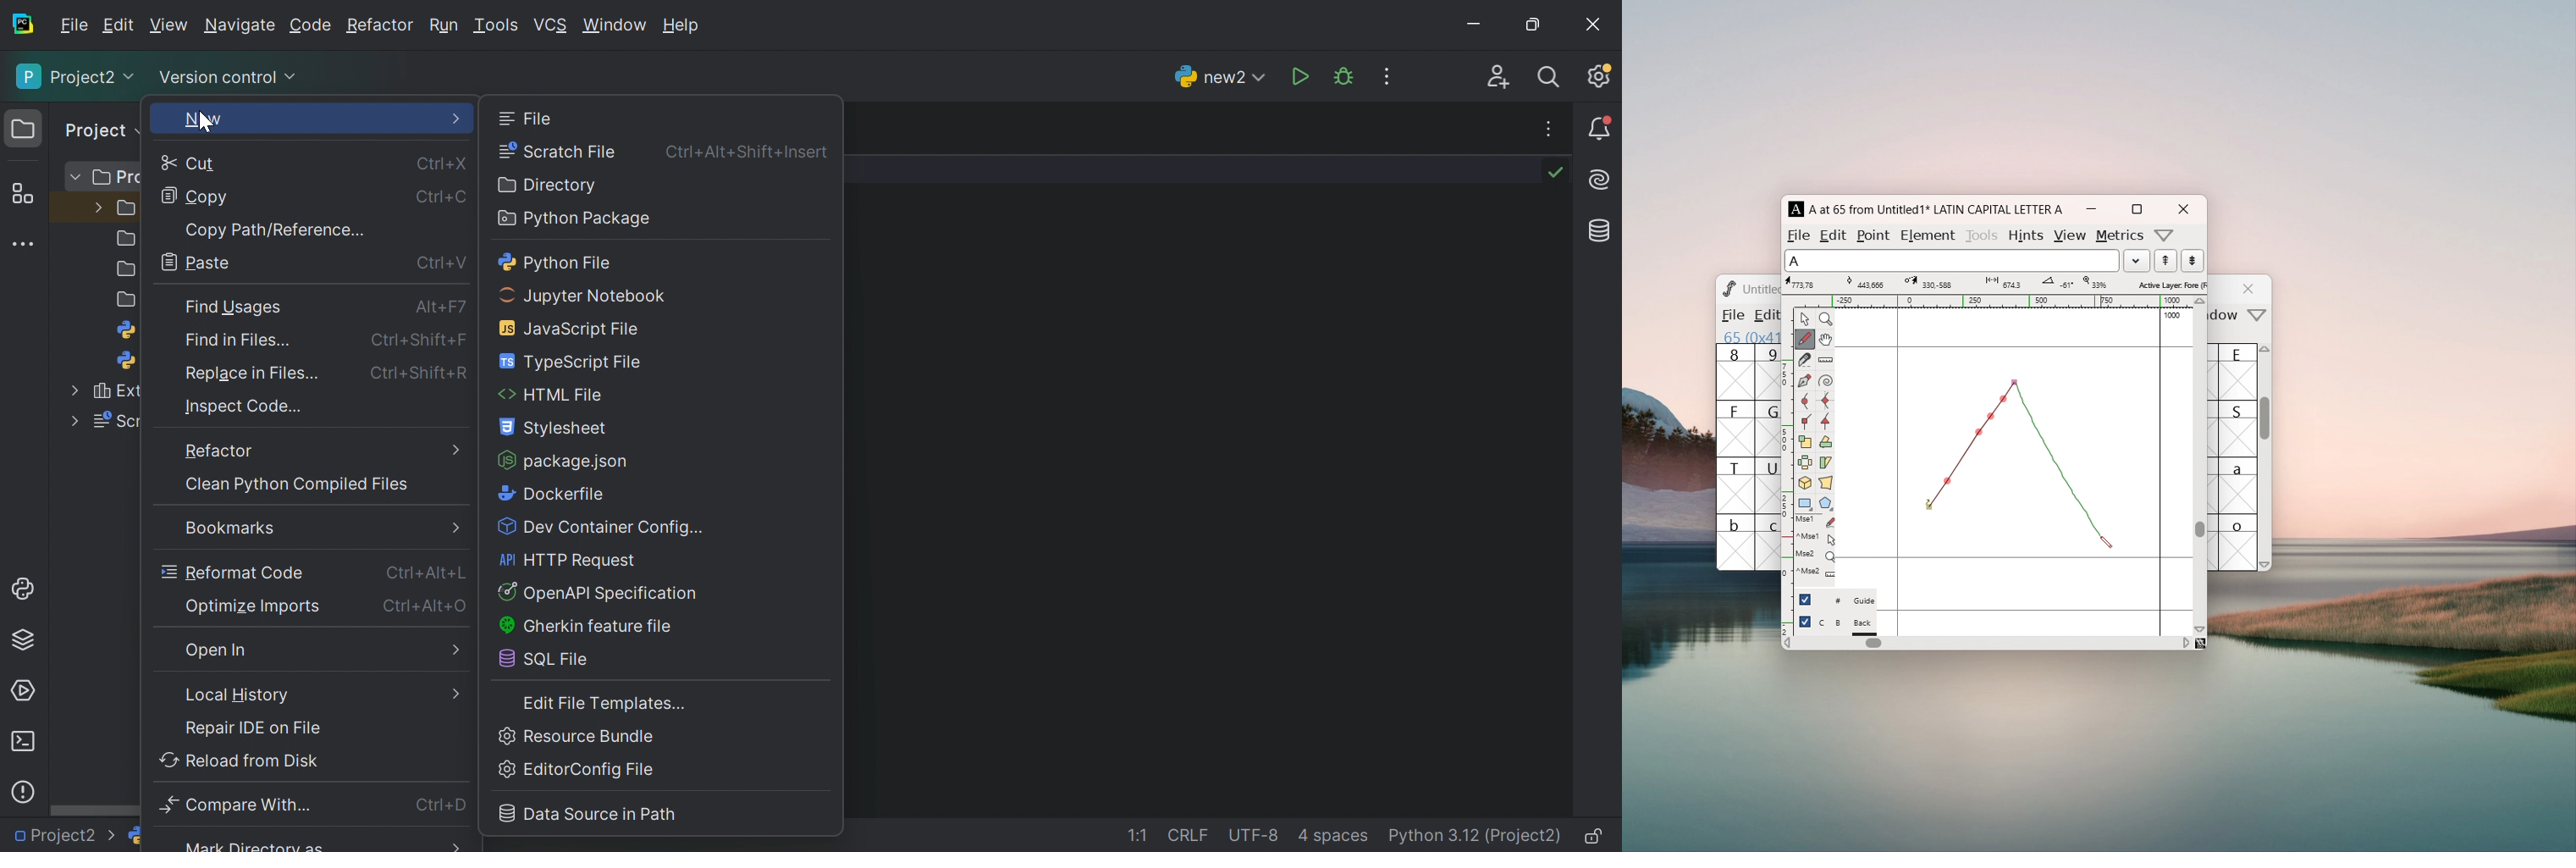  I want to click on polygon or star, so click(1826, 505).